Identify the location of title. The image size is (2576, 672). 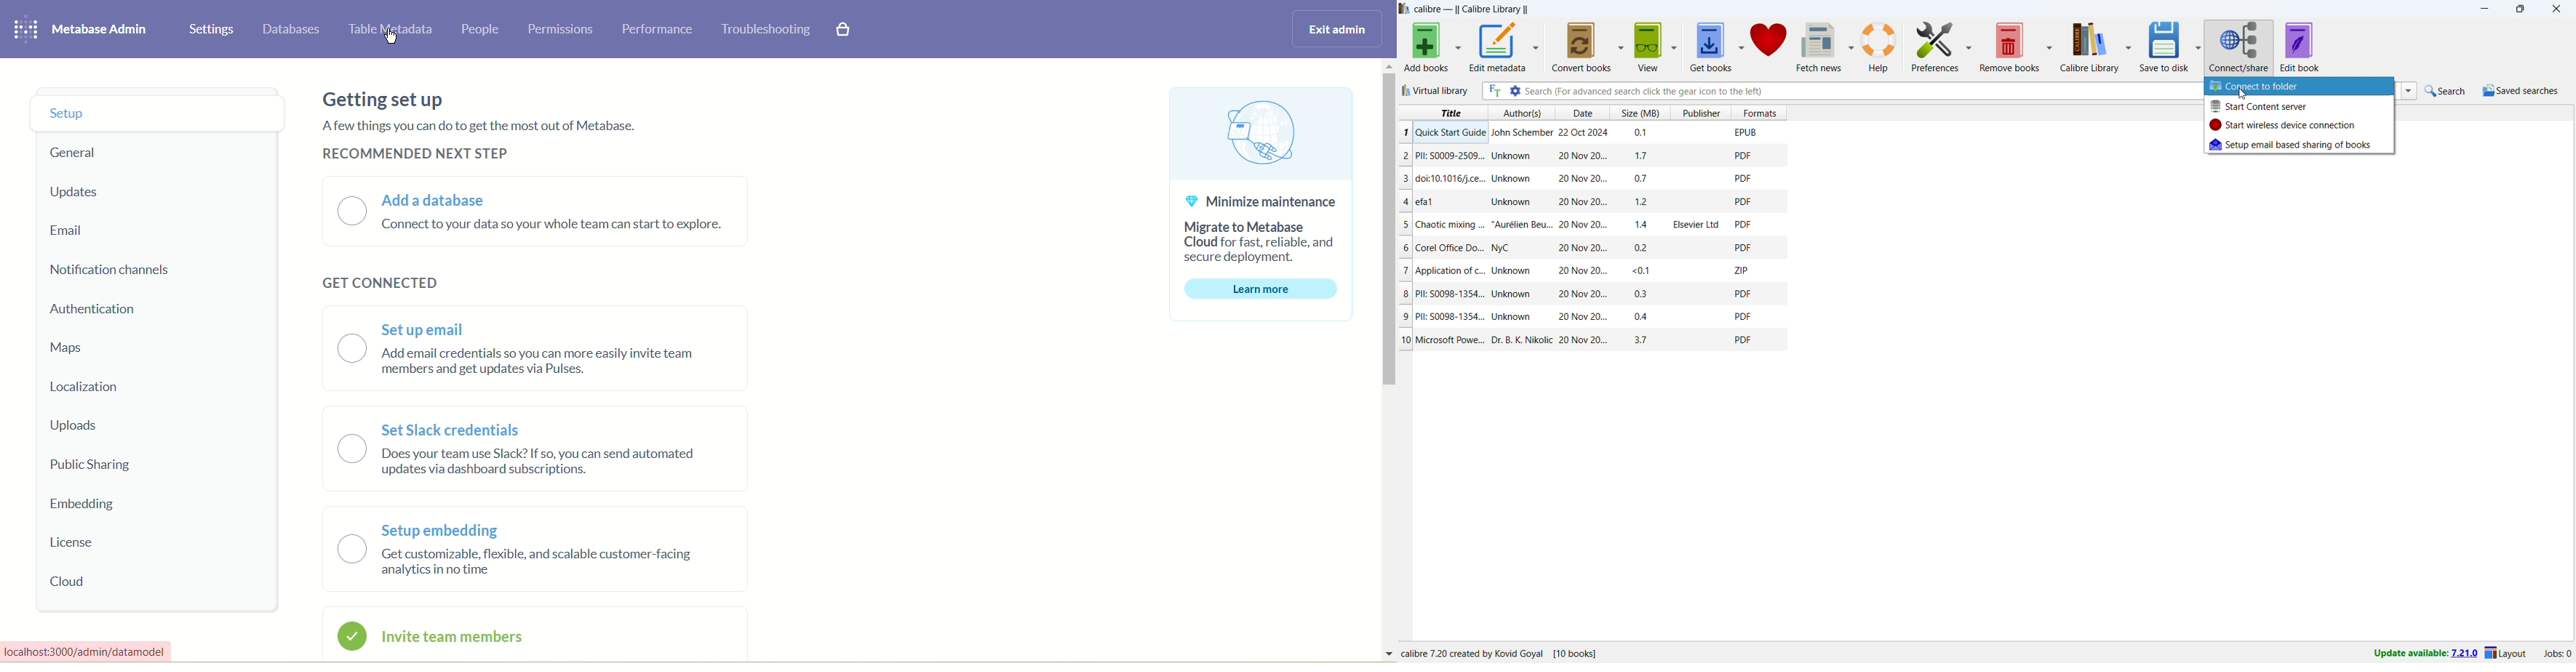
(1471, 9).